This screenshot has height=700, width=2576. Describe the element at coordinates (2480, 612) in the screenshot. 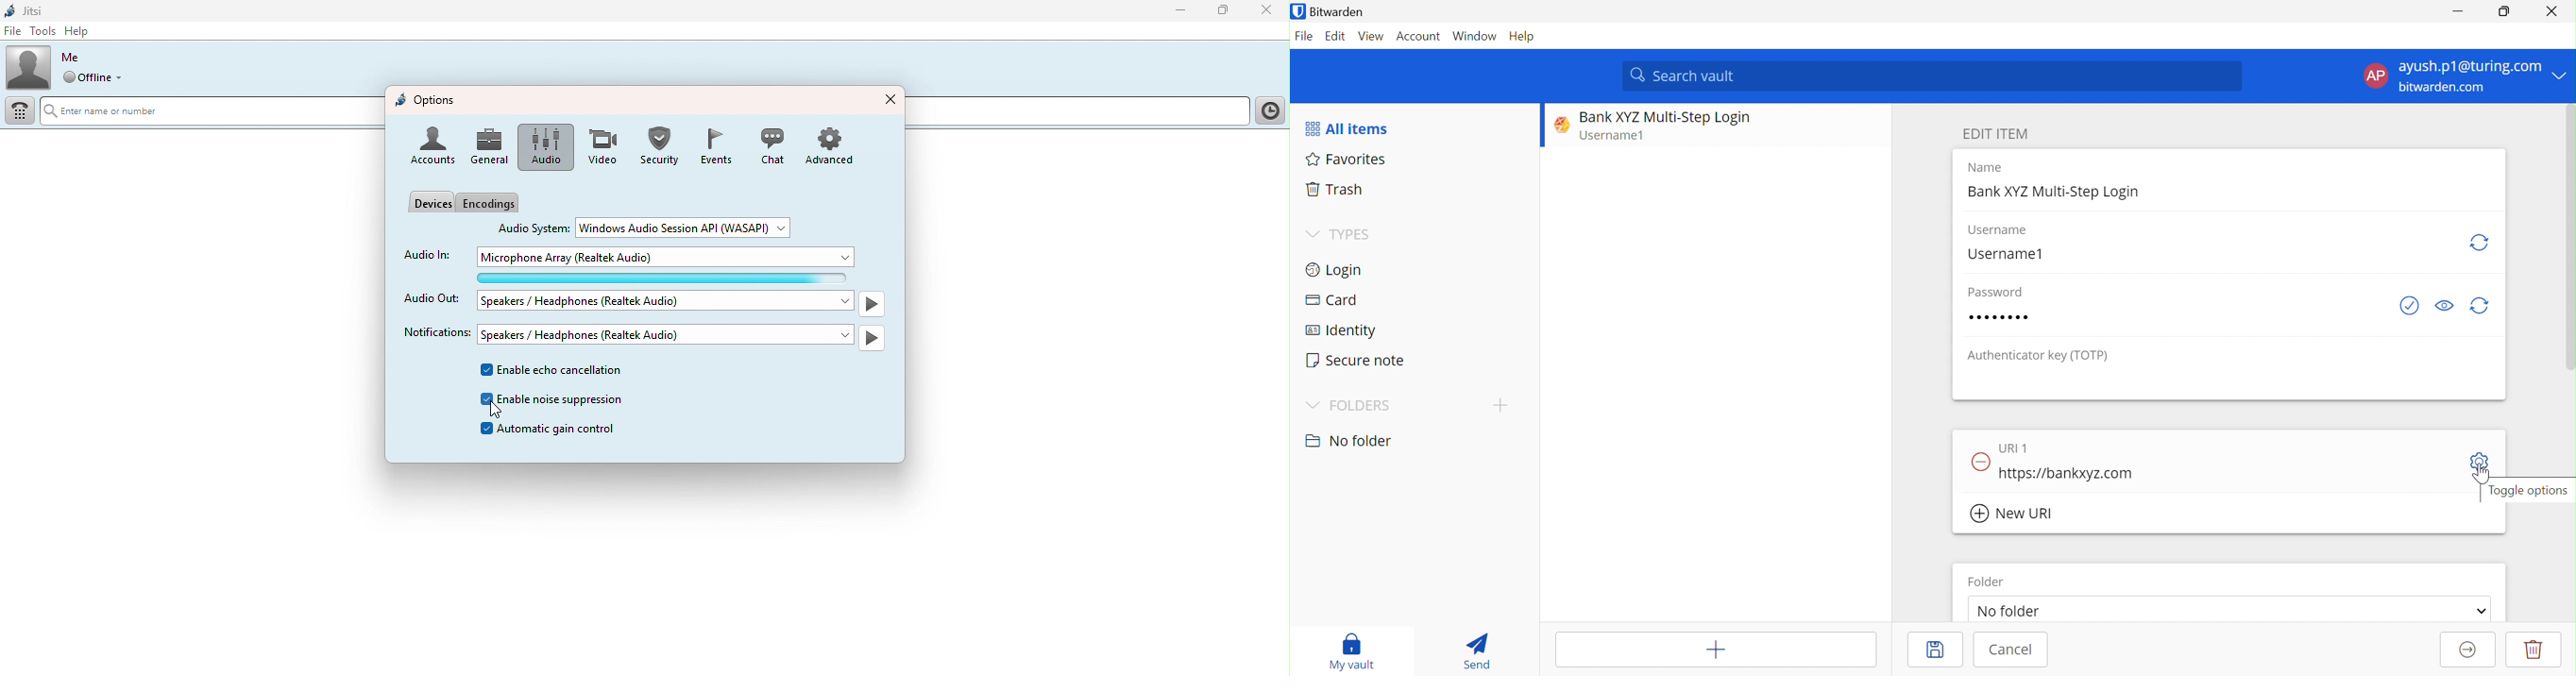

I see `Drop Down` at that location.